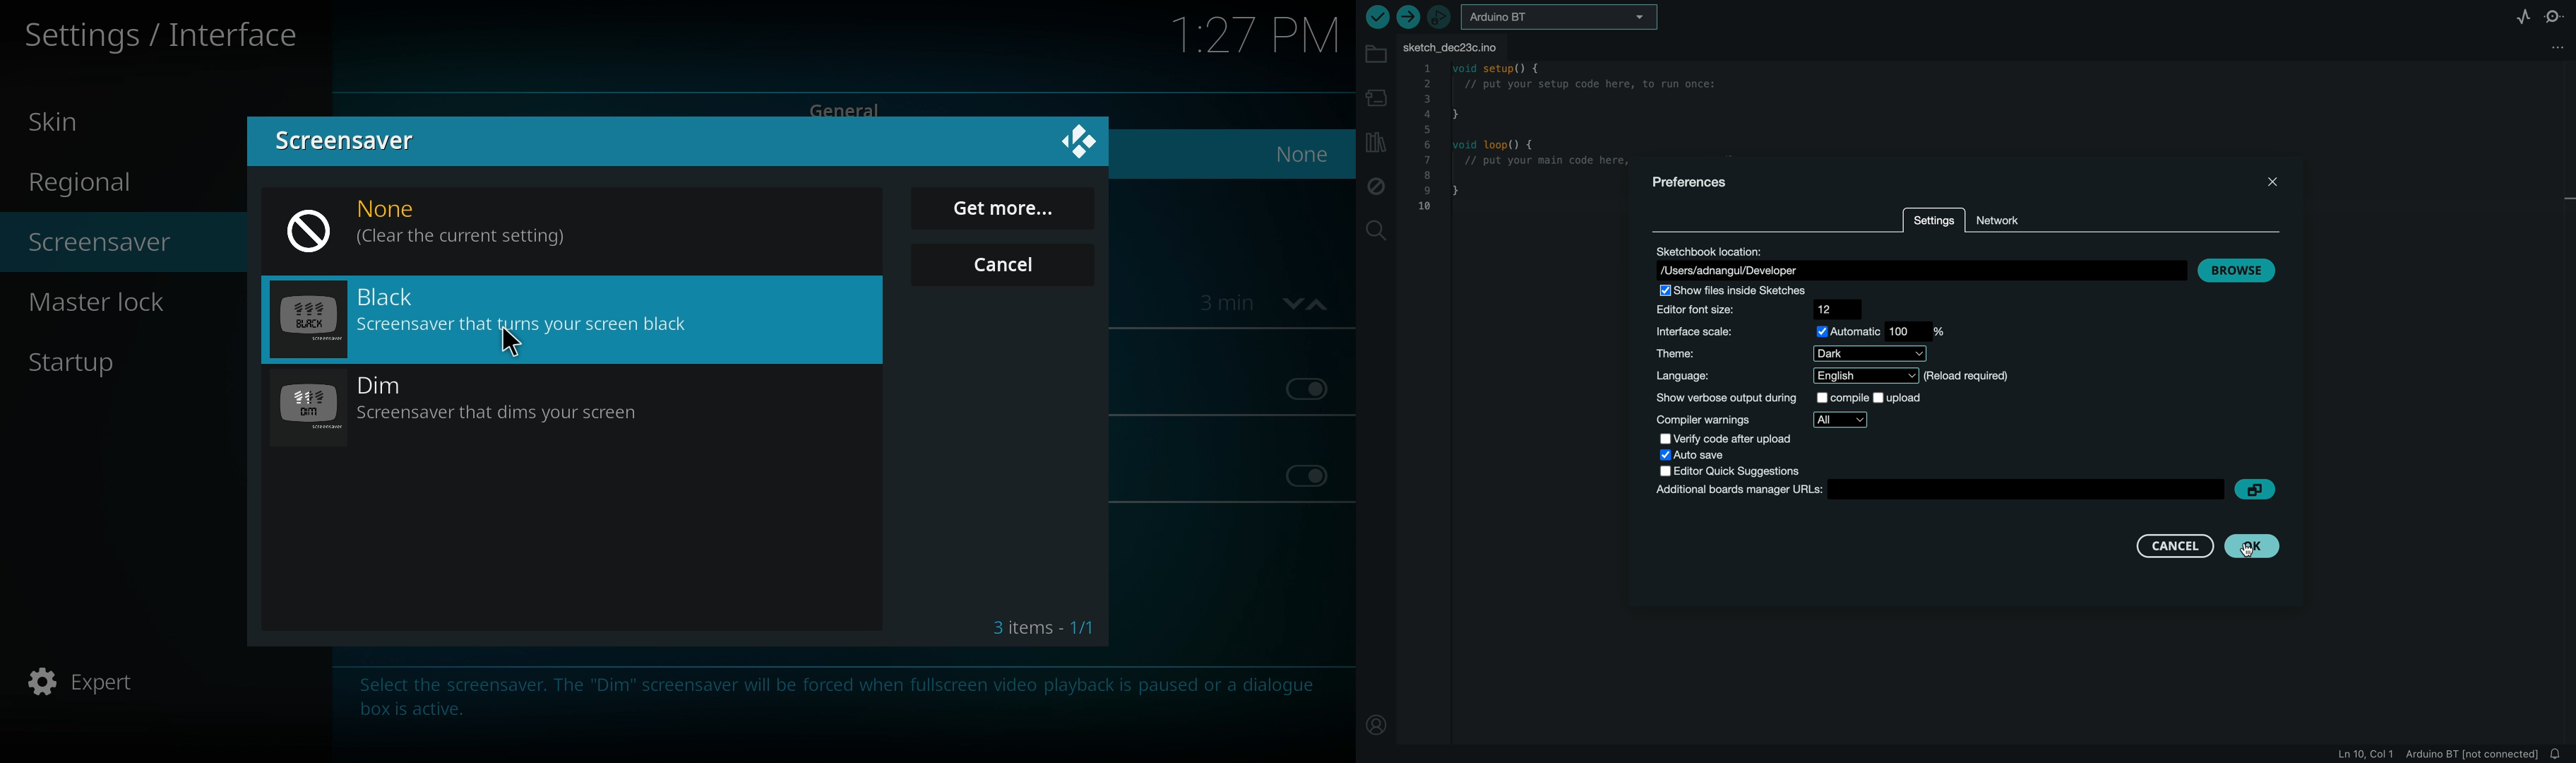 This screenshot has width=2576, height=784. Describe the element at coordinates (117, 178) in the screenshot. I see `regional` at that location.